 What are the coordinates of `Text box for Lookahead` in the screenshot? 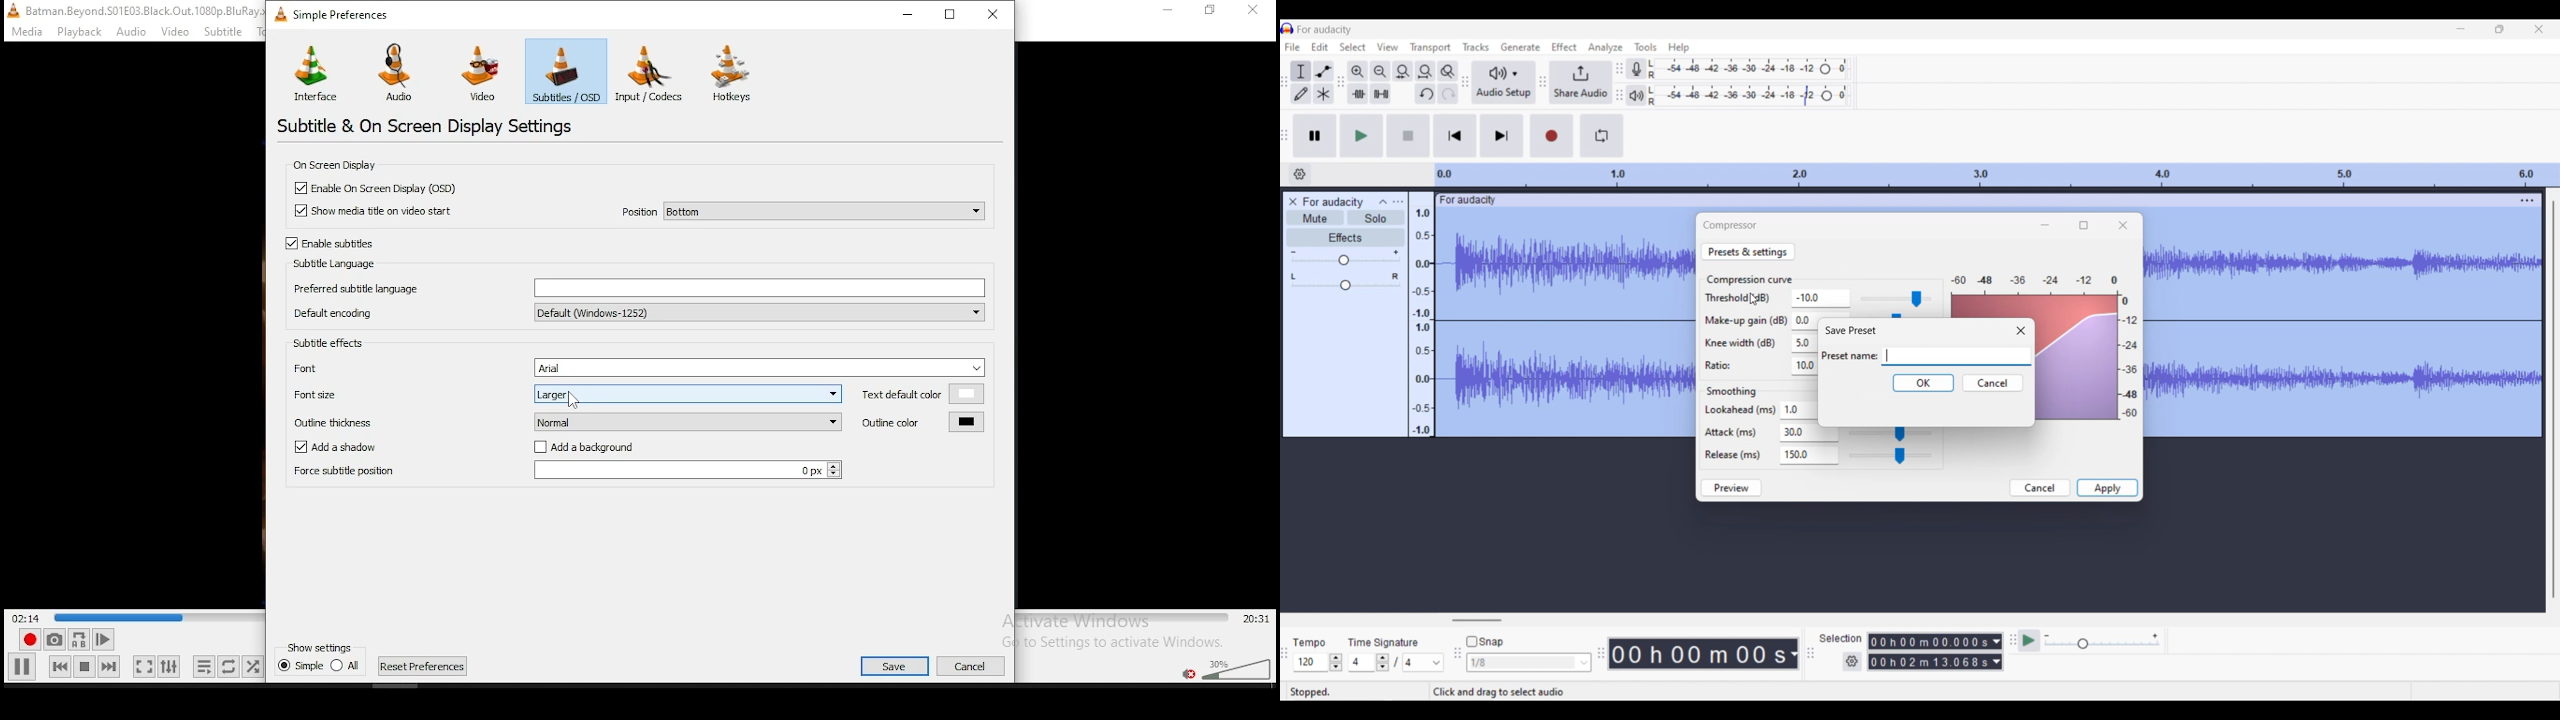 It's located at (1799, 410).